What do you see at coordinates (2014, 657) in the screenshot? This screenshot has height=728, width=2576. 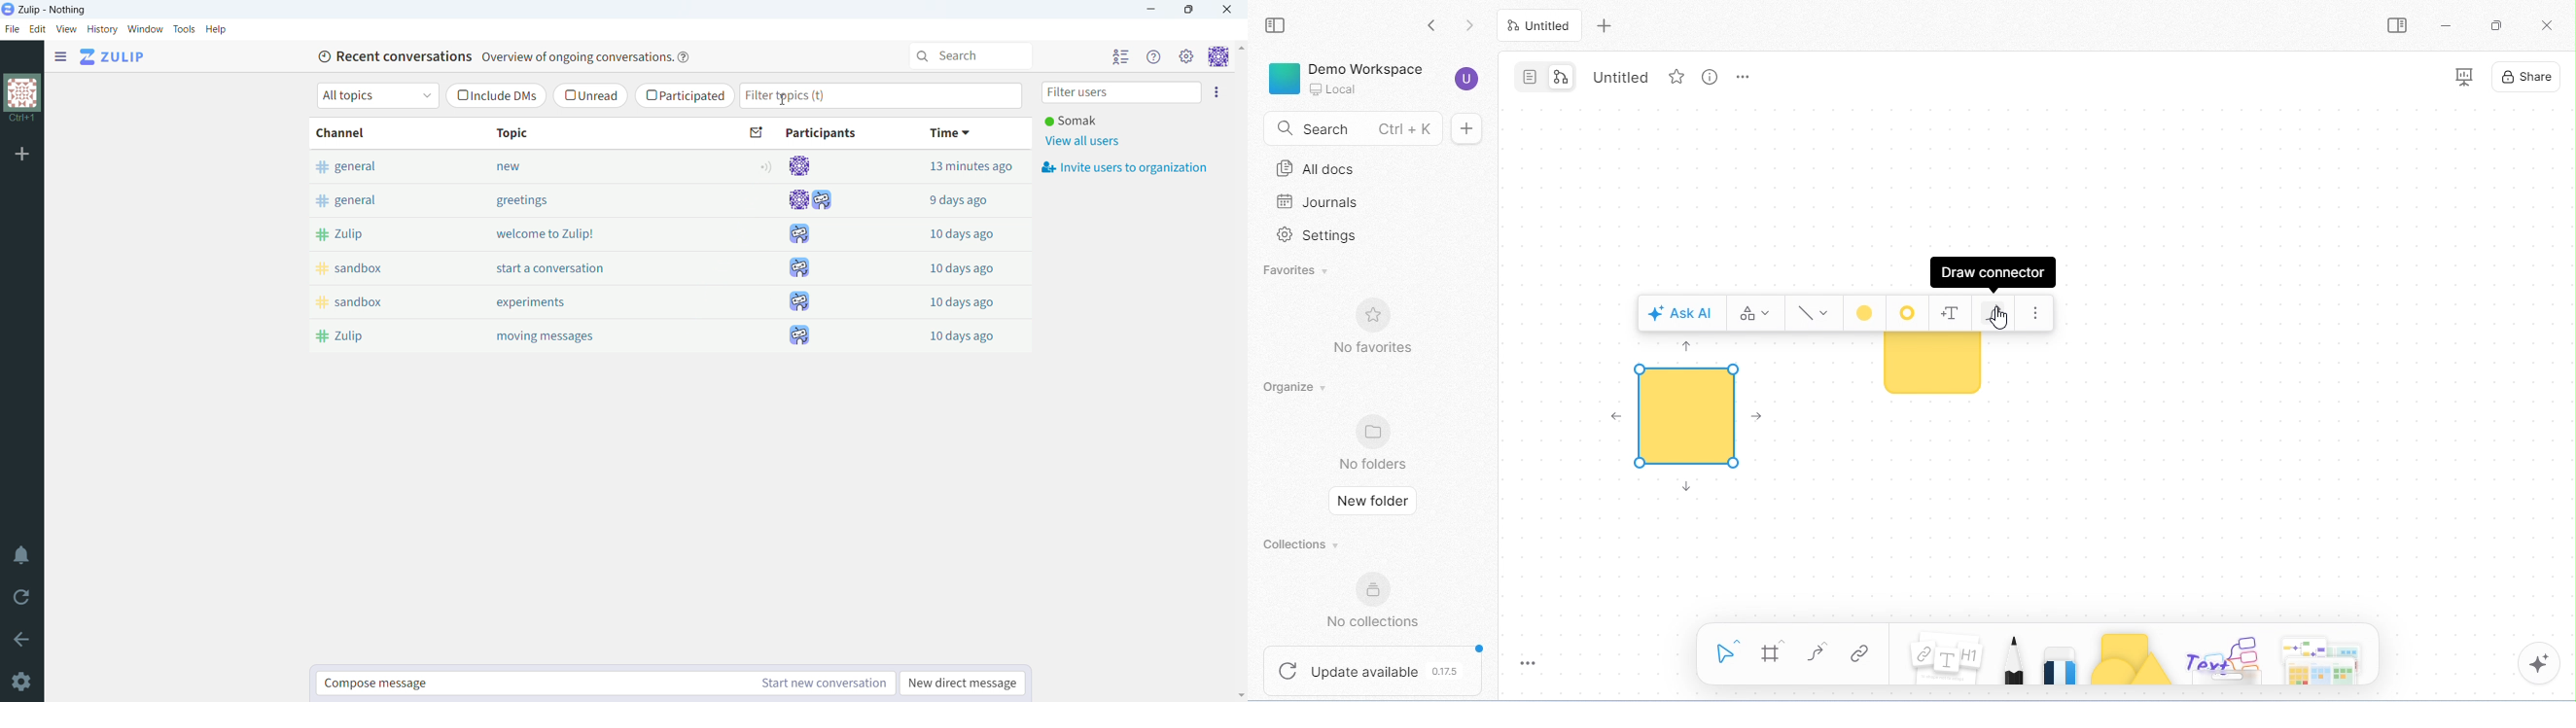 I see `pencil` at bounding box center [2014, 657].